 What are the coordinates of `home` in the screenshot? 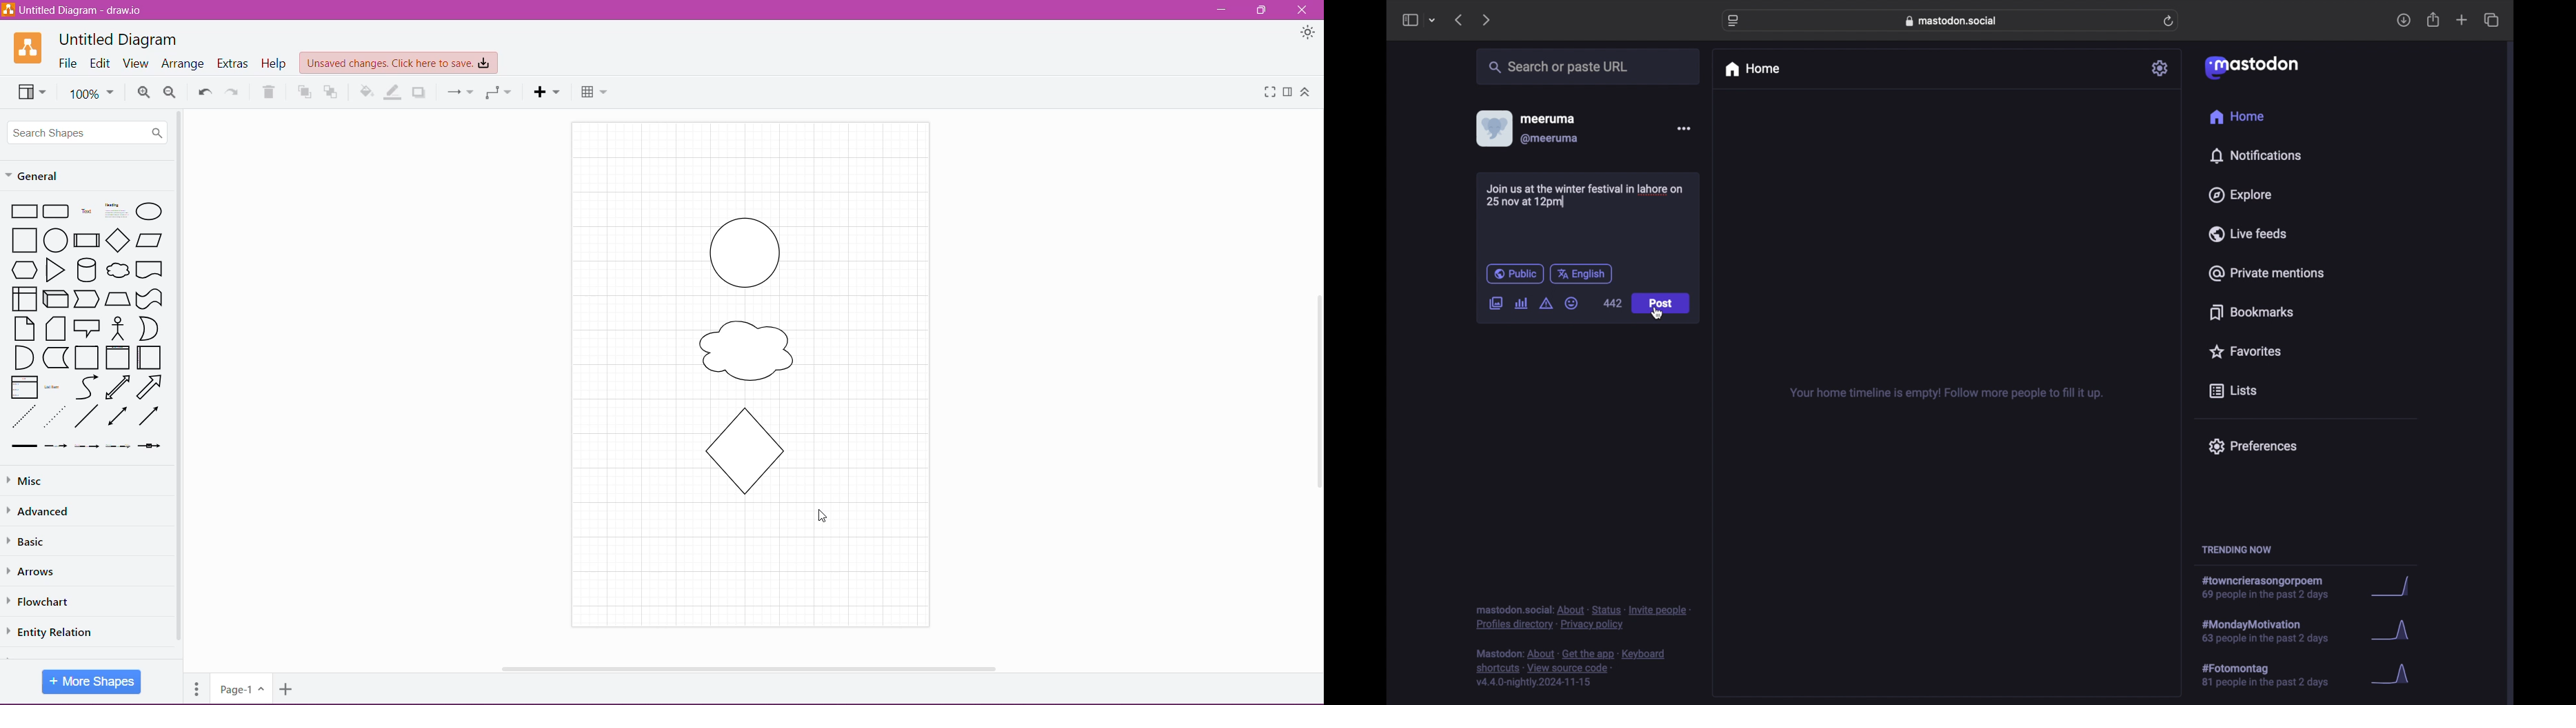 It's located at (1752, 69).